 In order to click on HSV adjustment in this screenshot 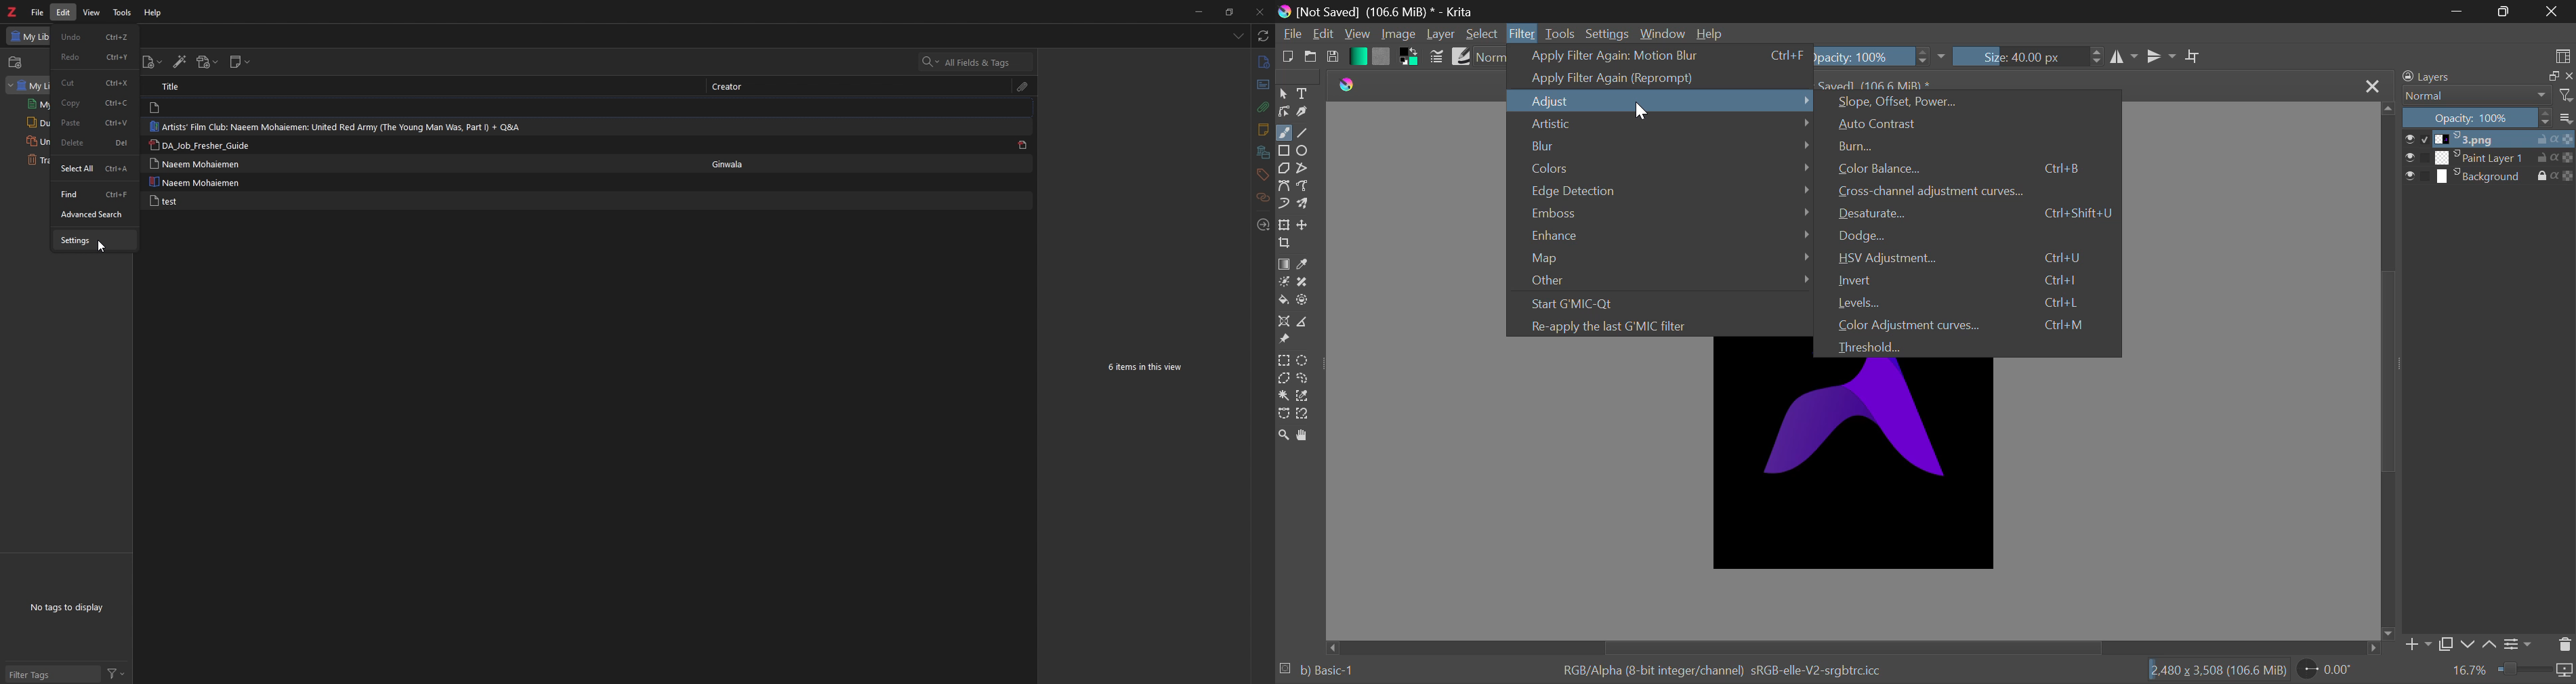, I will do `click(1972, 259)`.